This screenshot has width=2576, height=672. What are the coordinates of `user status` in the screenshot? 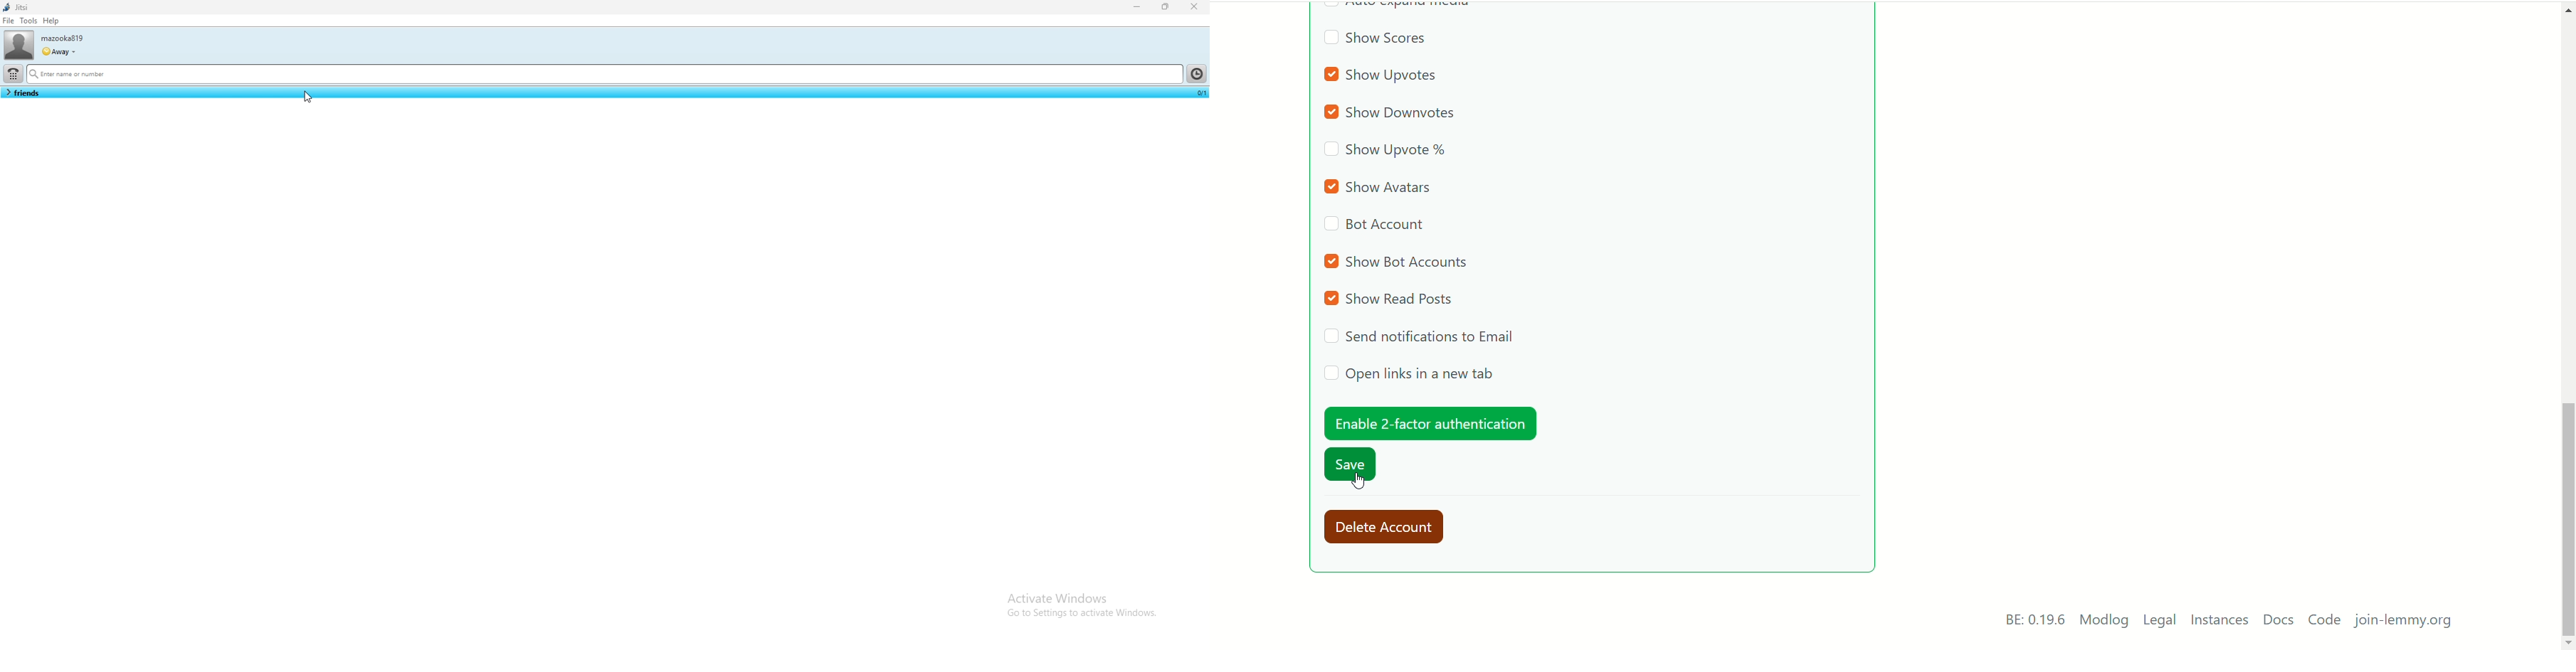 It's located at (59, 52).